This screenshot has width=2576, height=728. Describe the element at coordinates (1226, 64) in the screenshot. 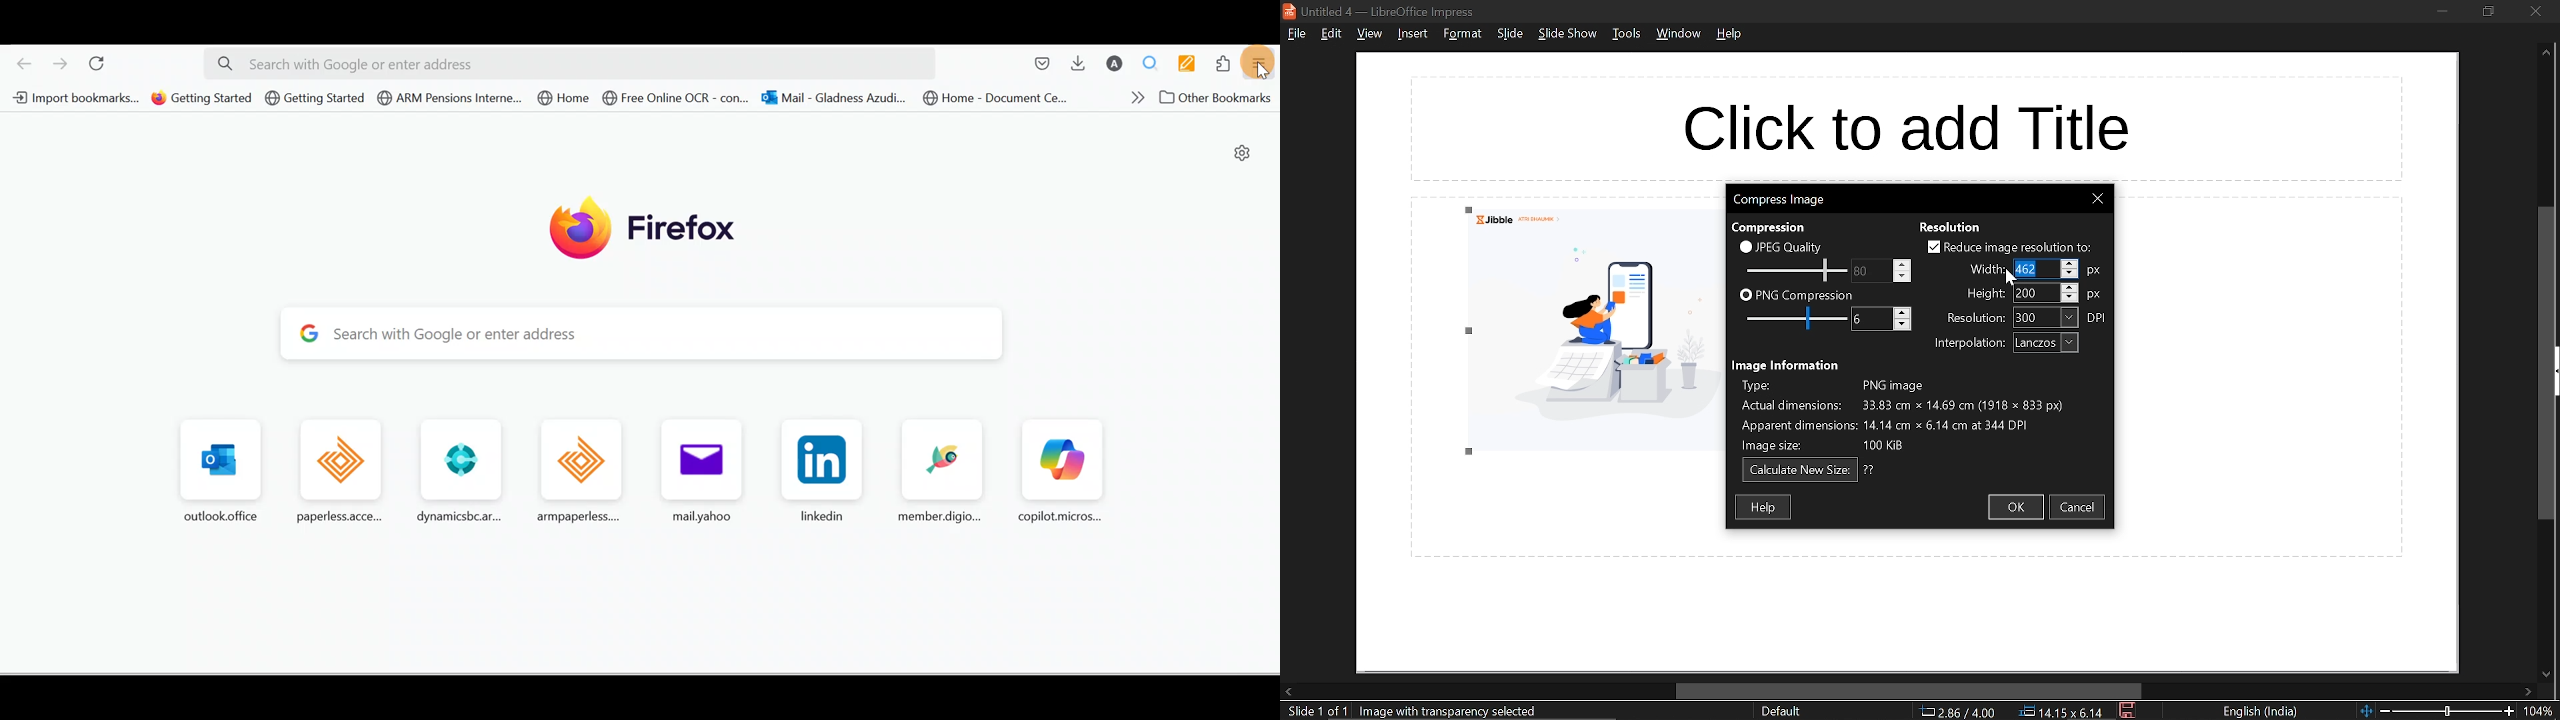

I see `Extensions` at that location.